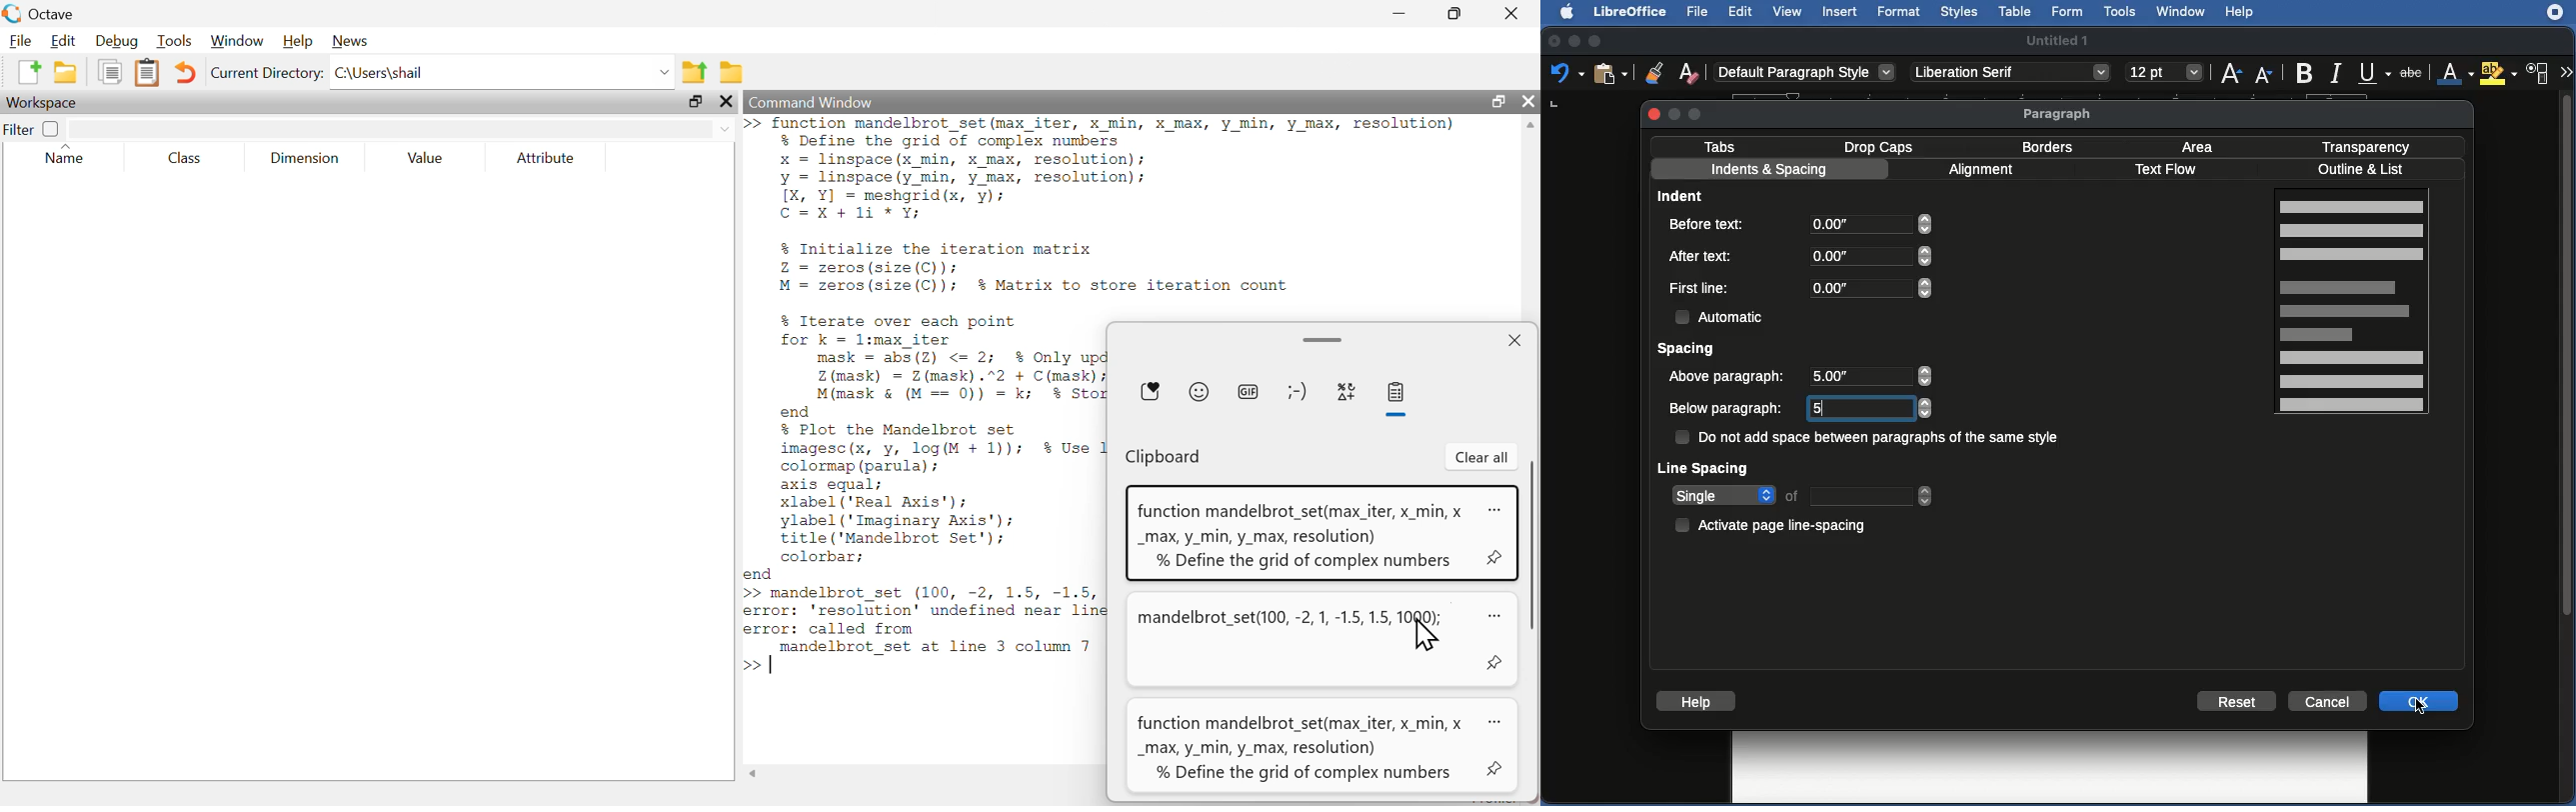  Describe the element at coordinates (2228, 77) in the screenshot. I see `font size increase` at that location.